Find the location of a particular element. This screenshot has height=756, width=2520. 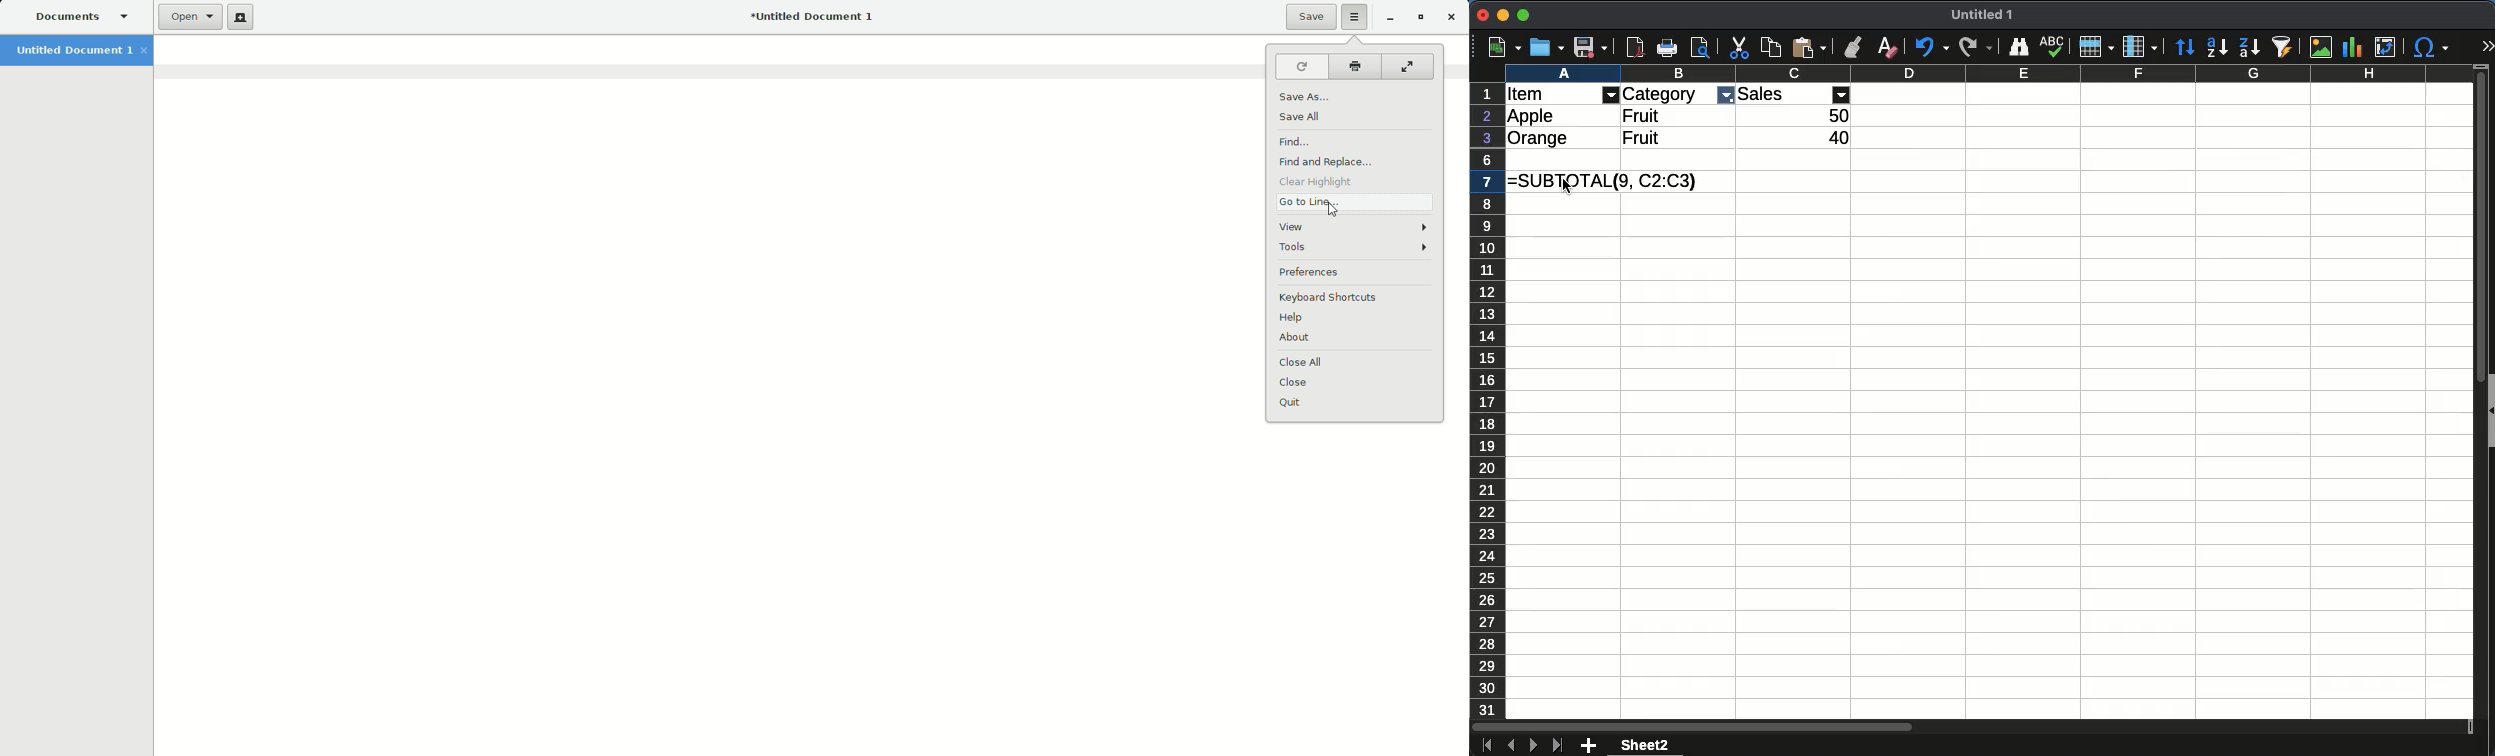

Options is located at coordinates (1355, 18).